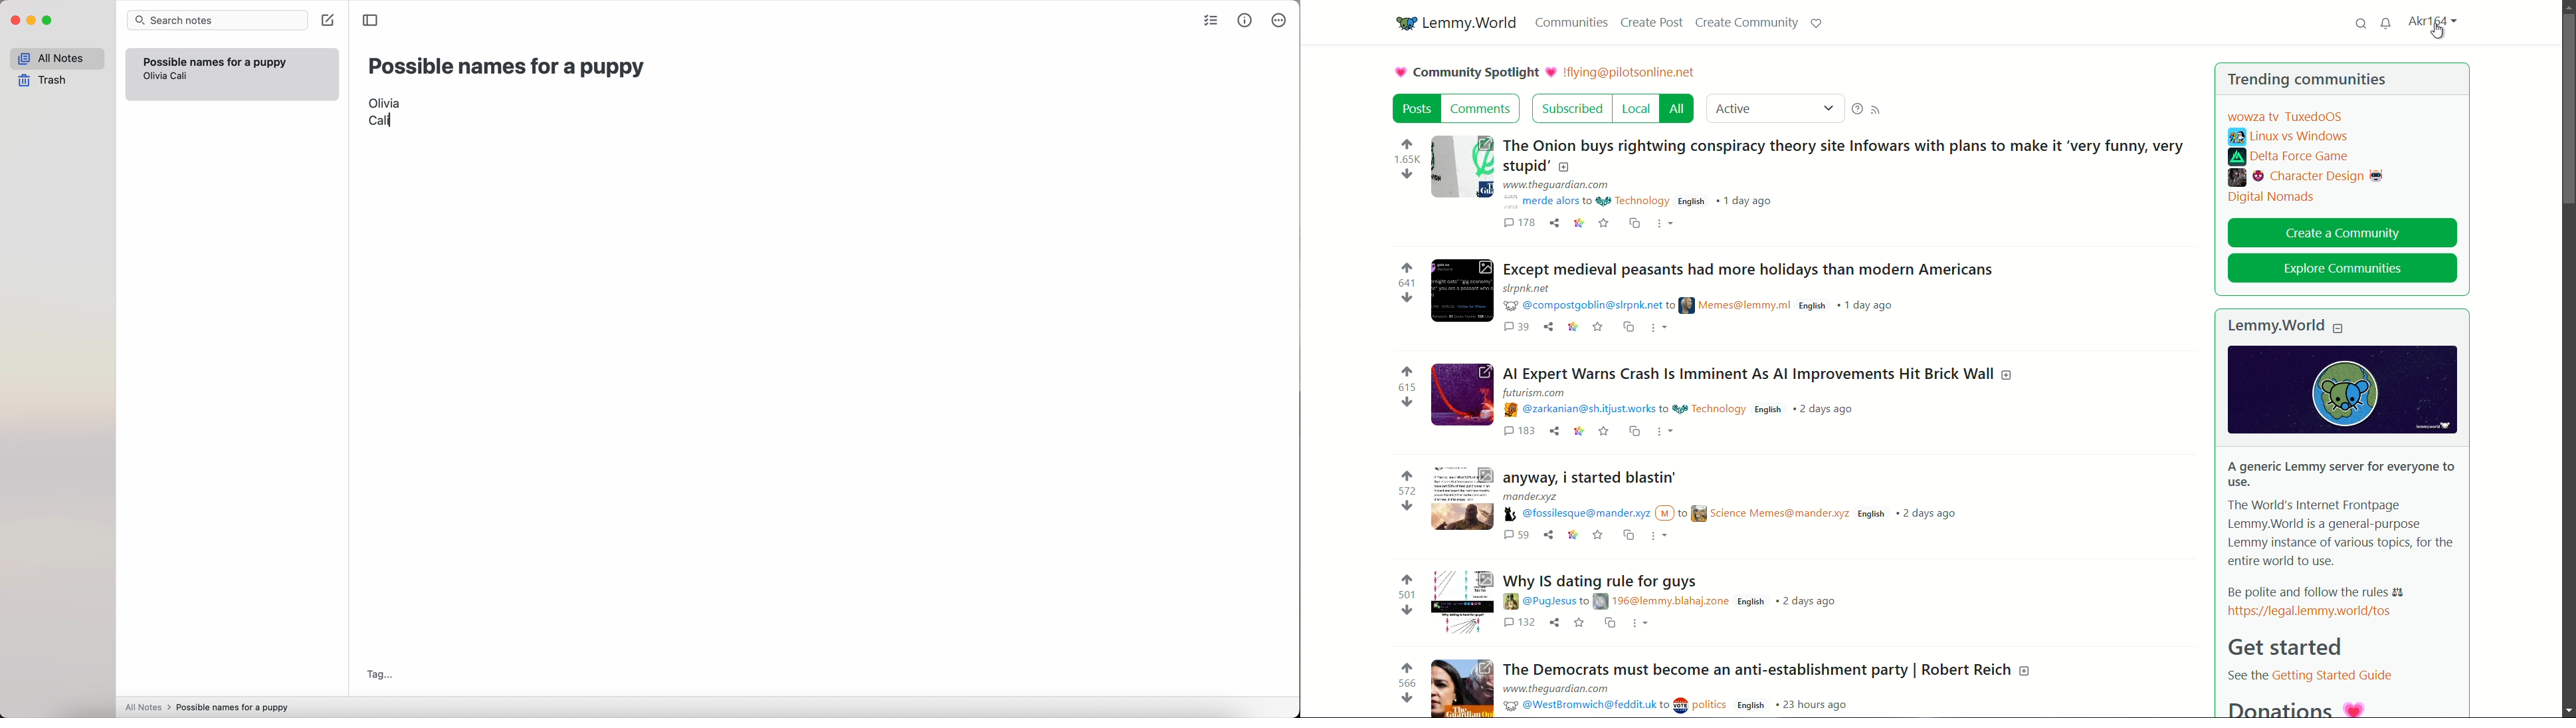  Describe the element at coordinates (1664, 430) in the screenshot. I see `more` at that location.